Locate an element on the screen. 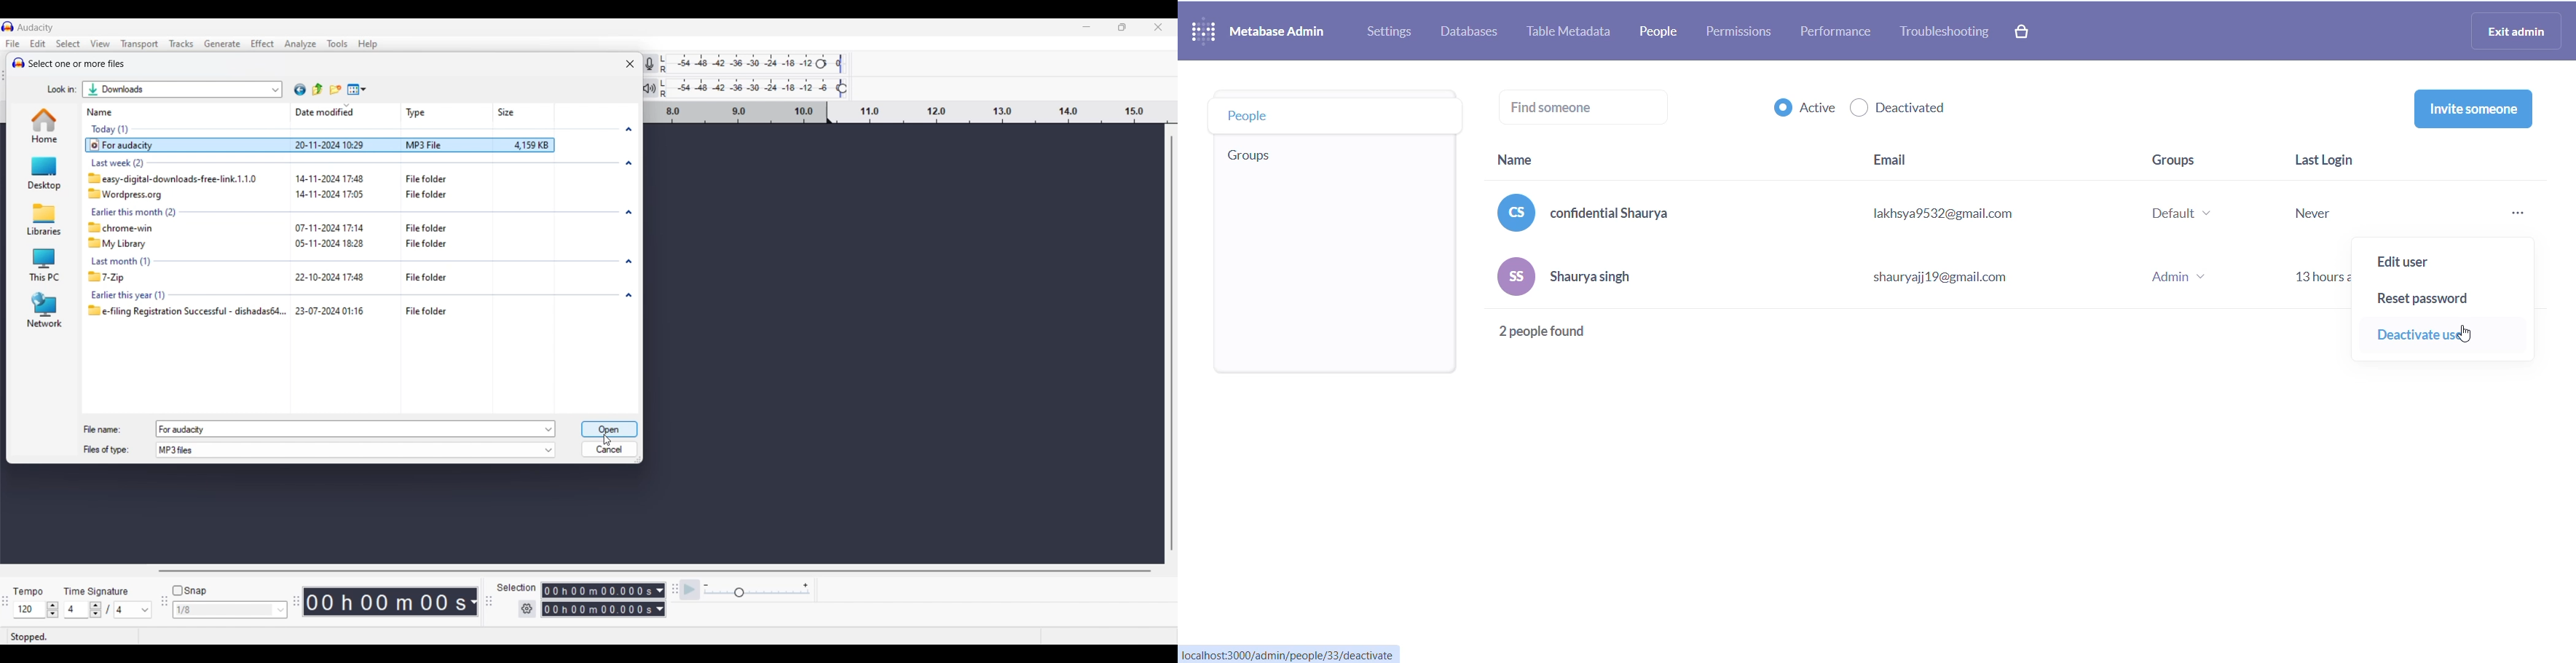 This screenshot has height=672, width=2576. 4/4 (select time signature) is located at coordinates (107, 610).